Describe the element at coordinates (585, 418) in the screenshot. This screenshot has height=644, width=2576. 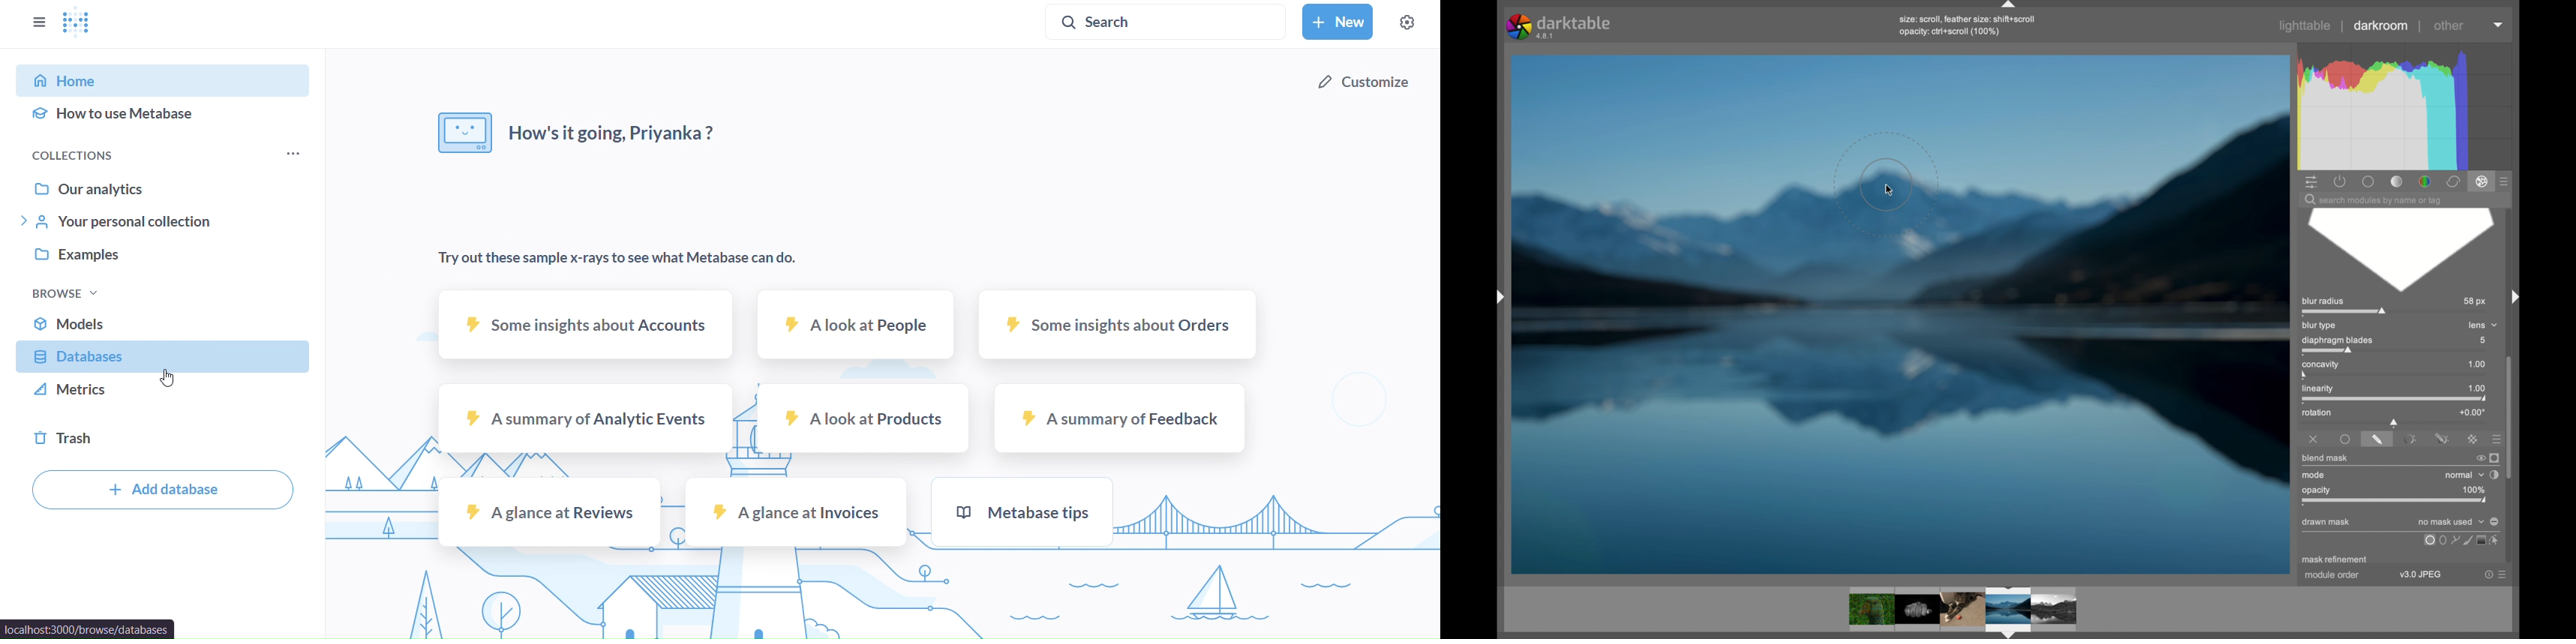
I see `a summary of nalytic events` at that location.